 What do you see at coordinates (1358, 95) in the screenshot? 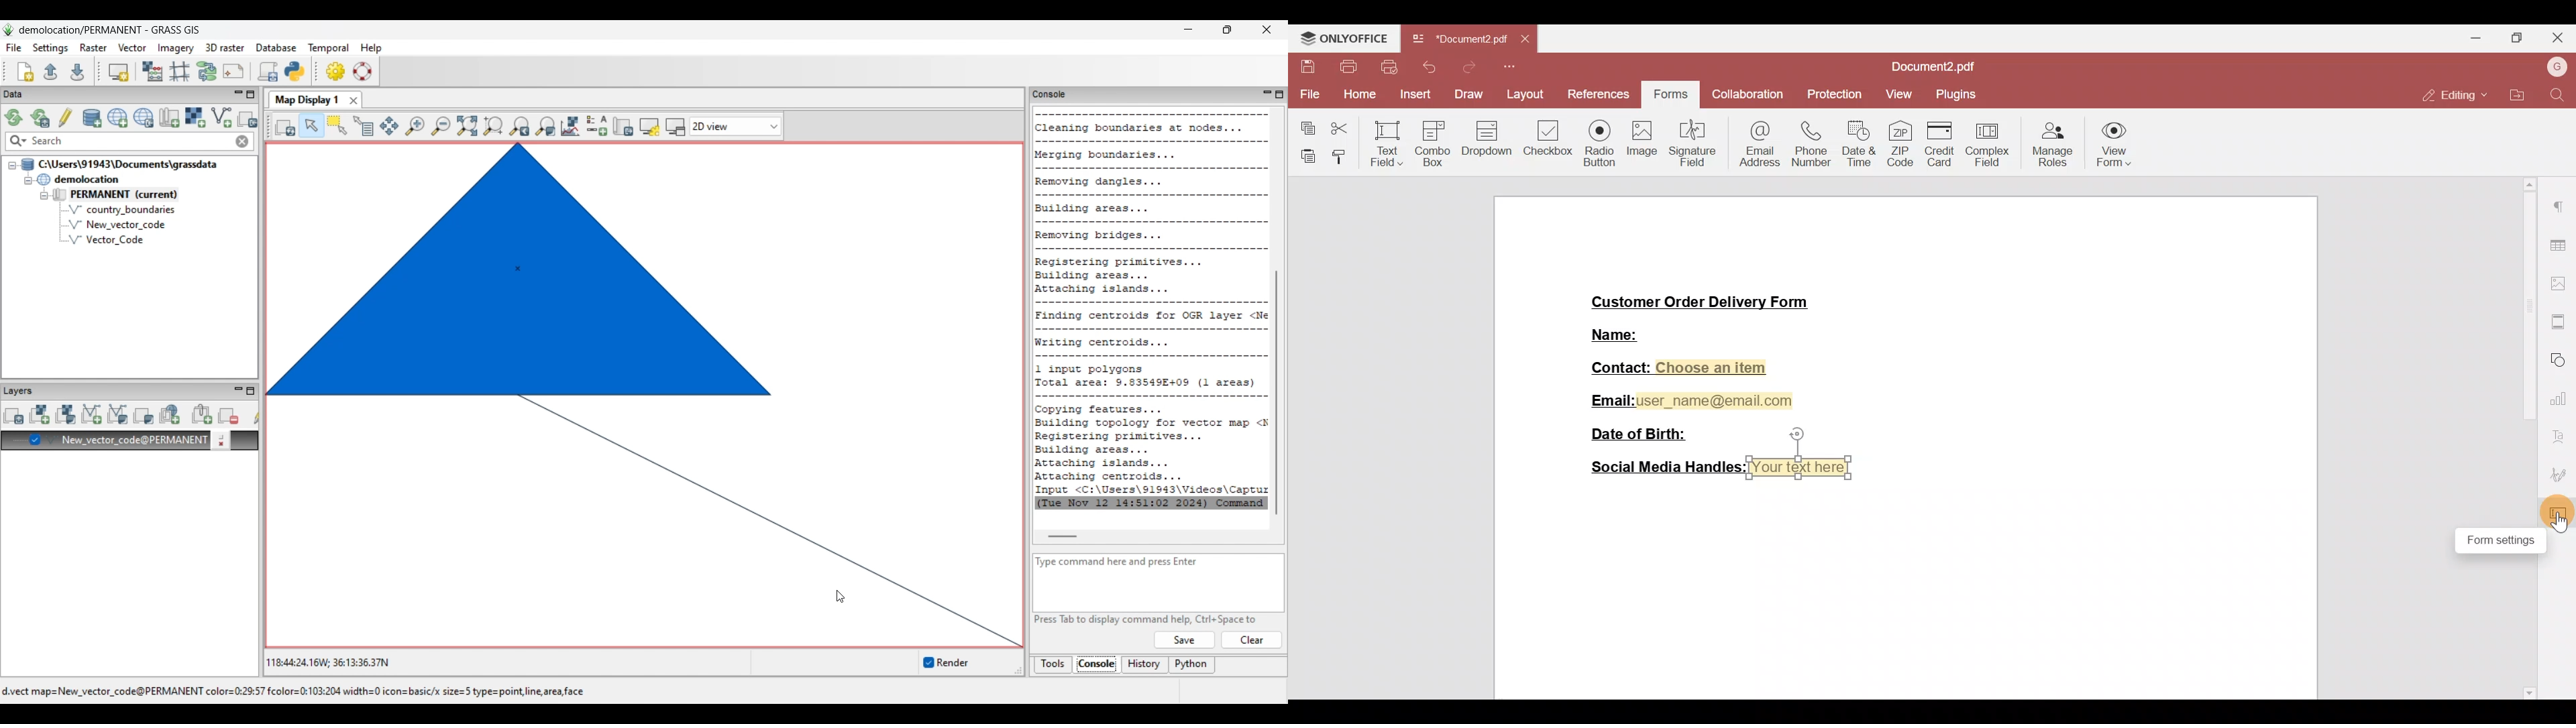
I see `Home` at bounding box center [1358, 95].